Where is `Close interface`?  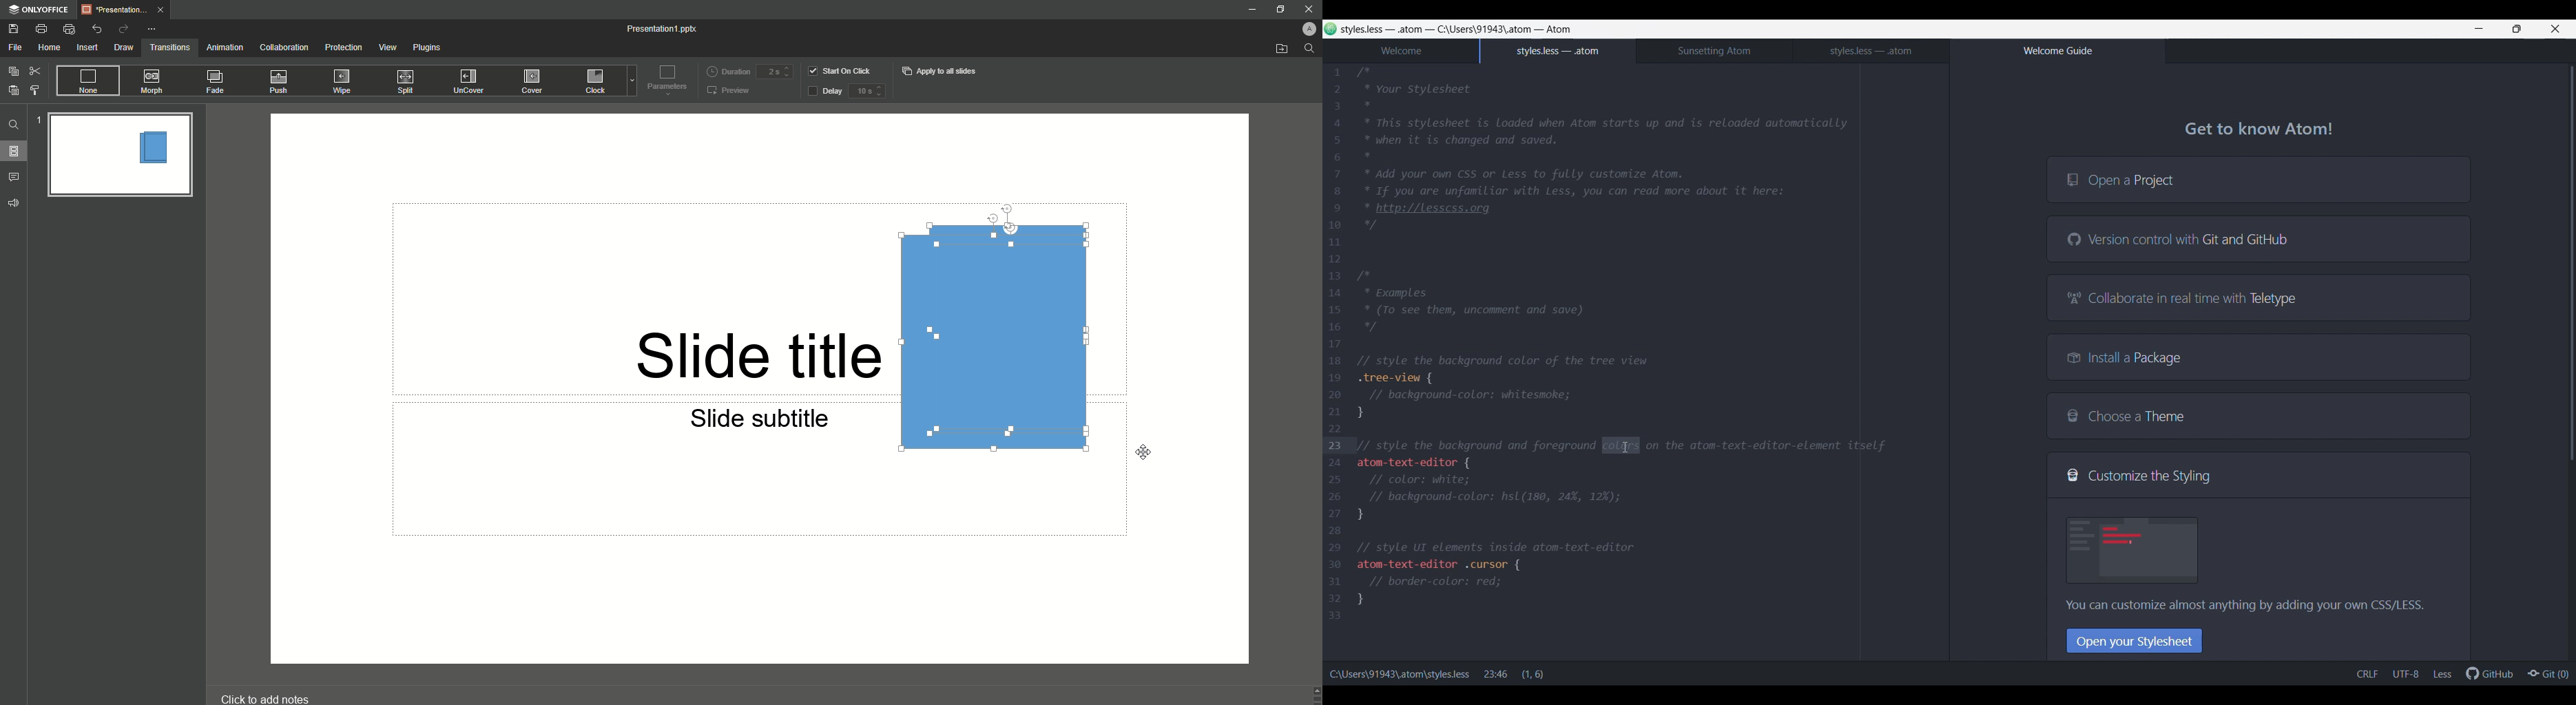
Close interface is located at coordinates (2556, 29).